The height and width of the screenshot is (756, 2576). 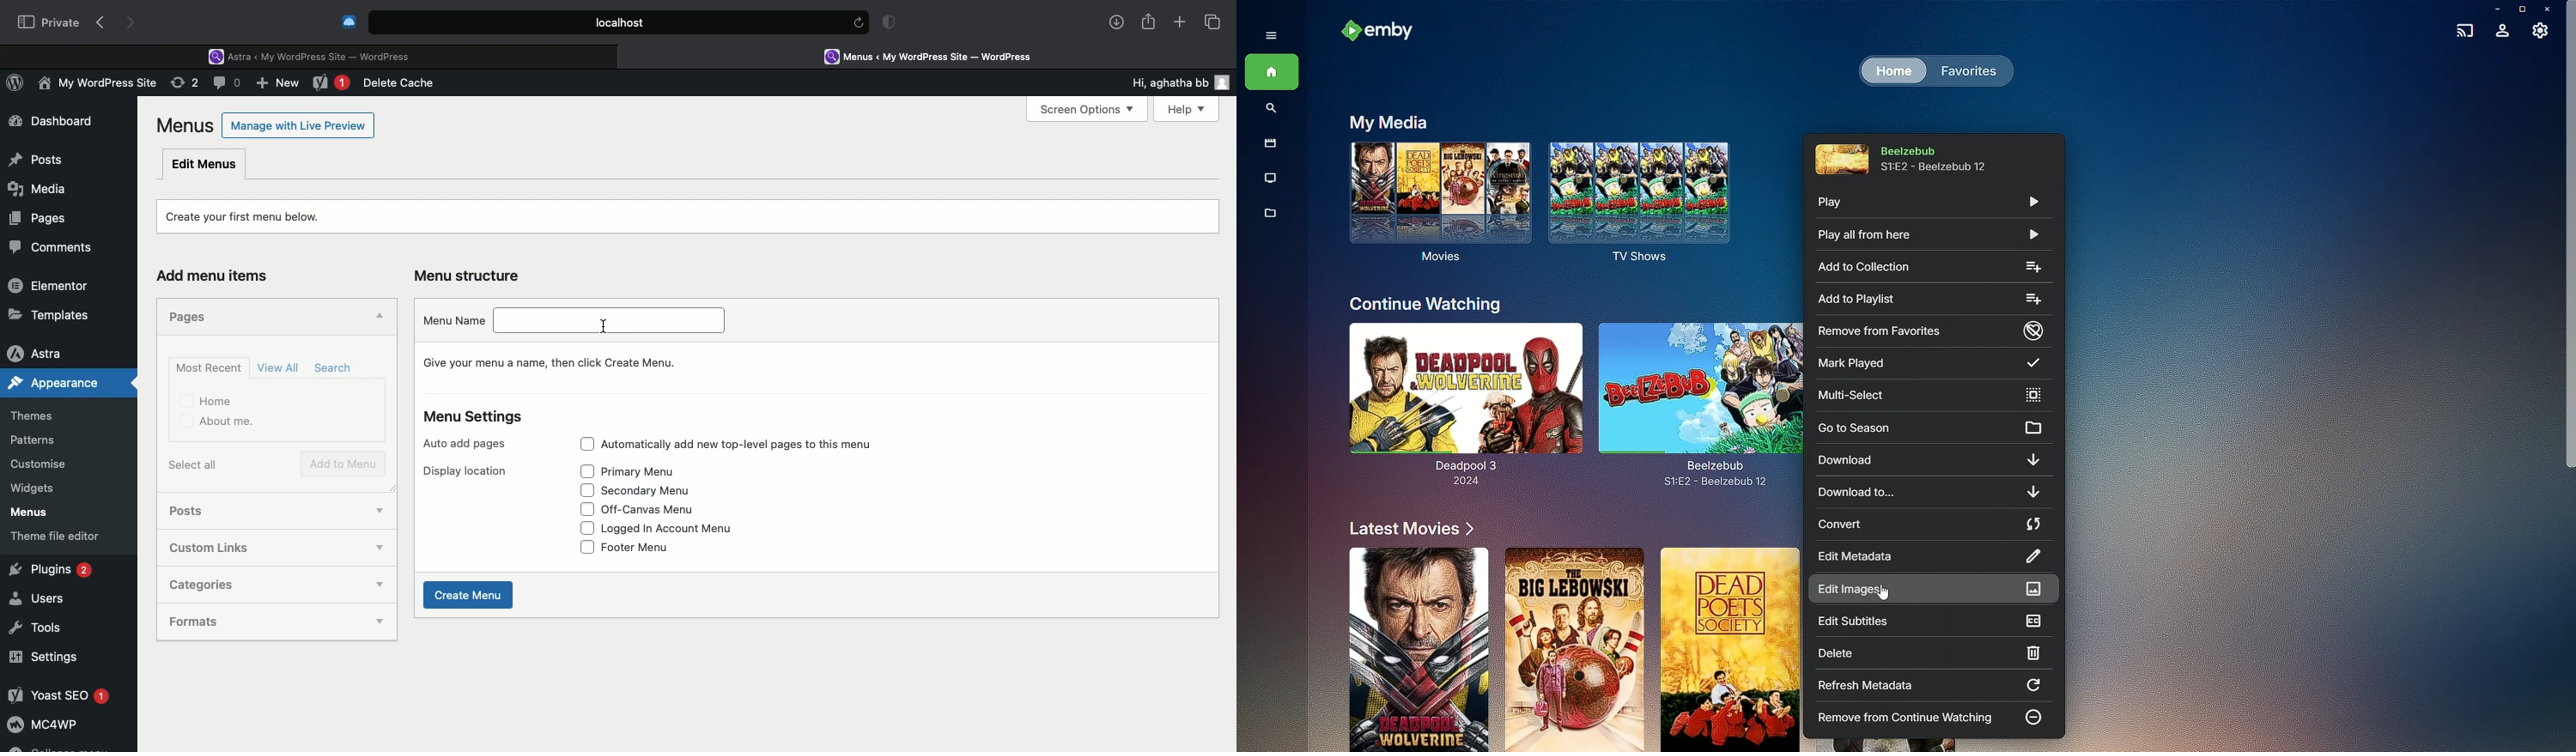 What do you see at coordinates (1933, 461) in the screenshot?
I see `Download` at bounding box center [1933, 461].